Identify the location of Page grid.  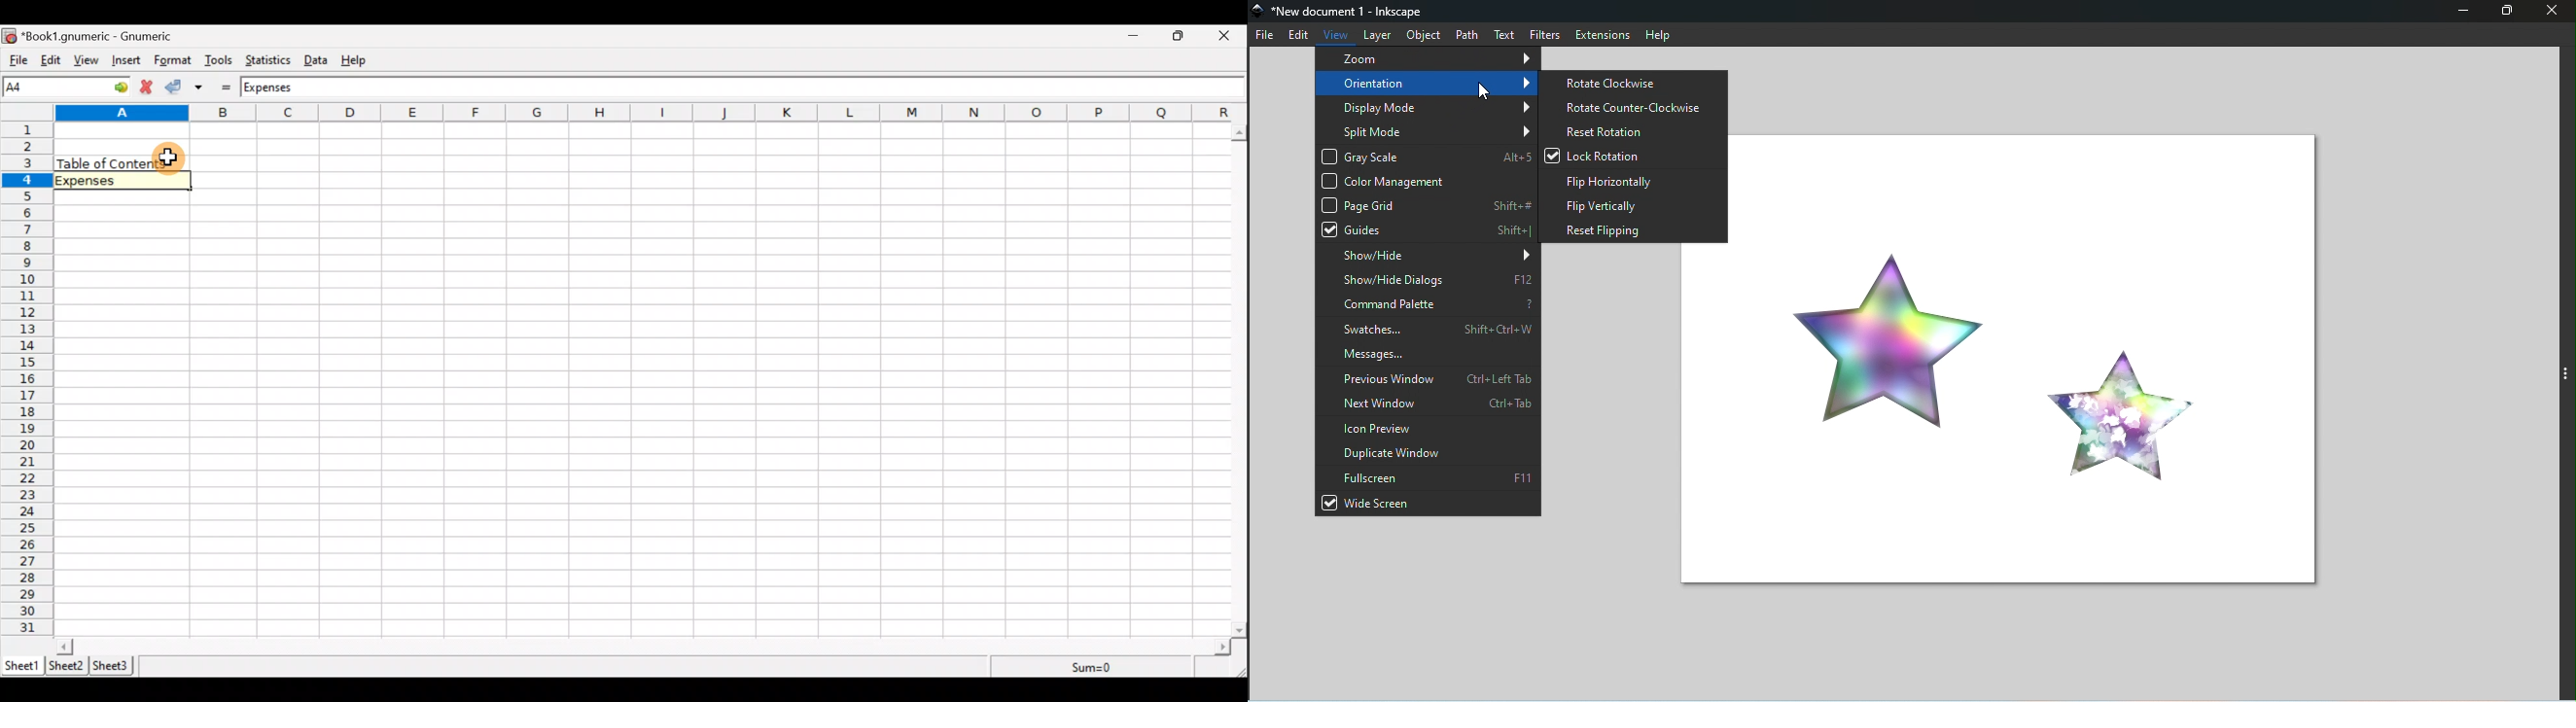
(1426, 204).